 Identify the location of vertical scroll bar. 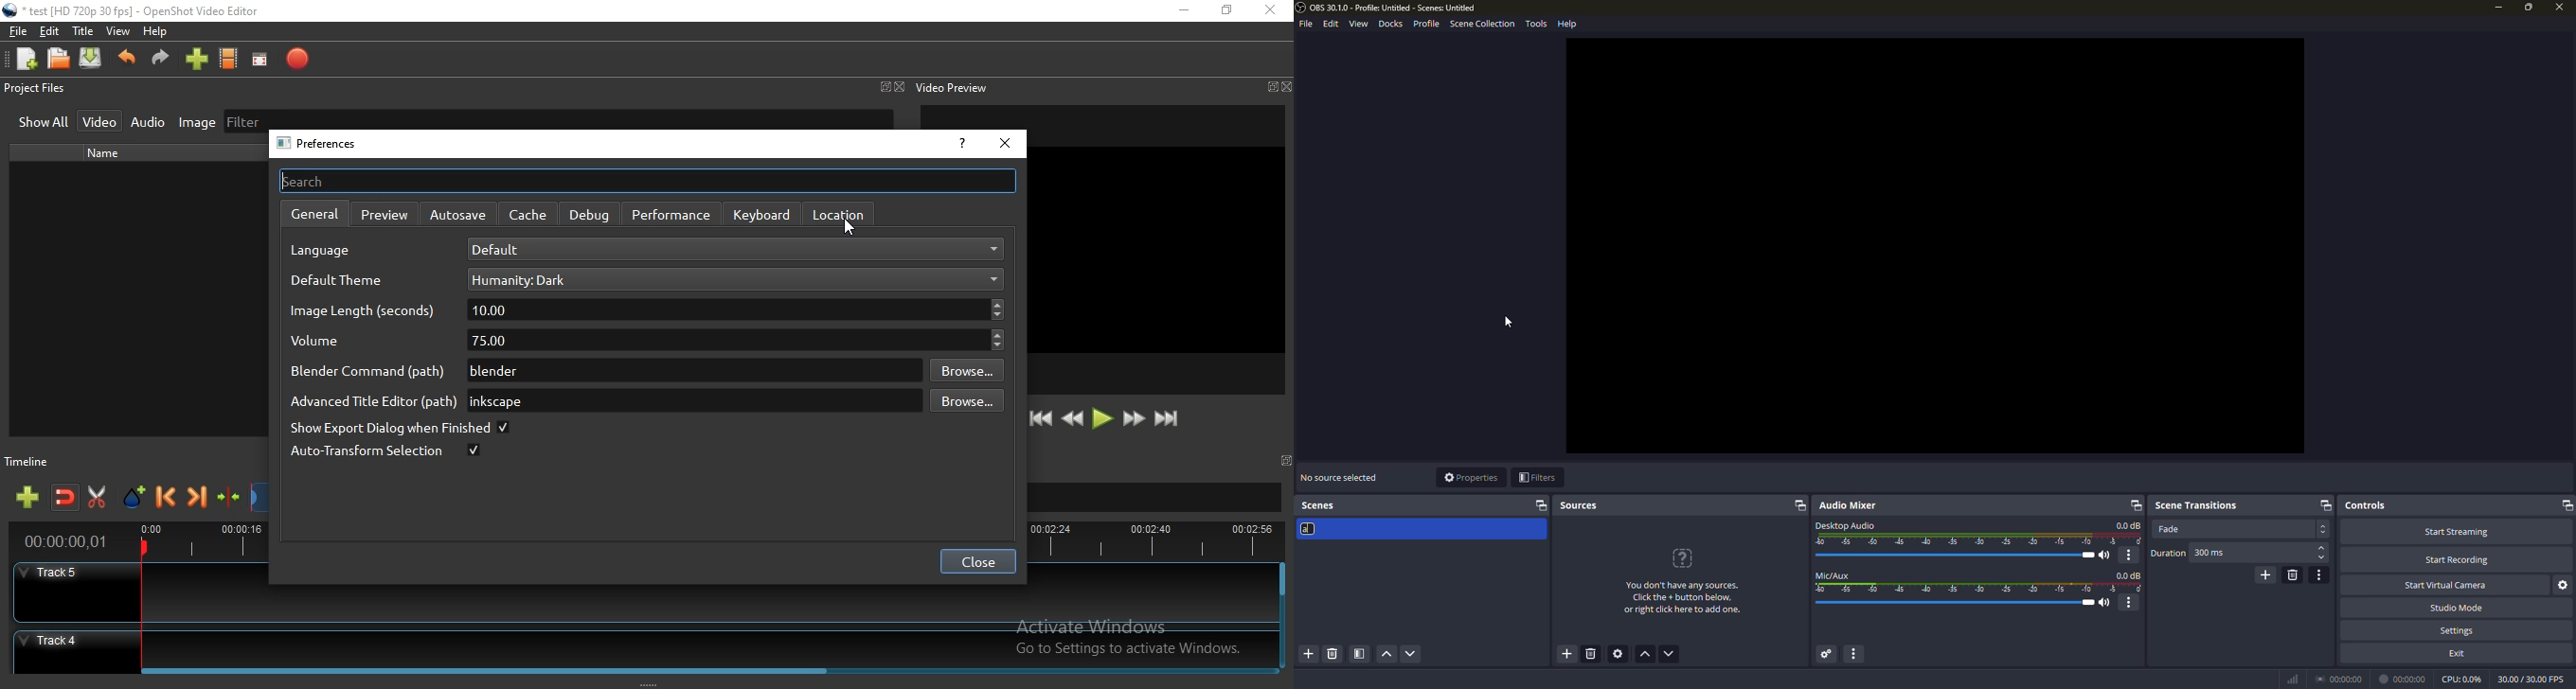
(1282, 582).